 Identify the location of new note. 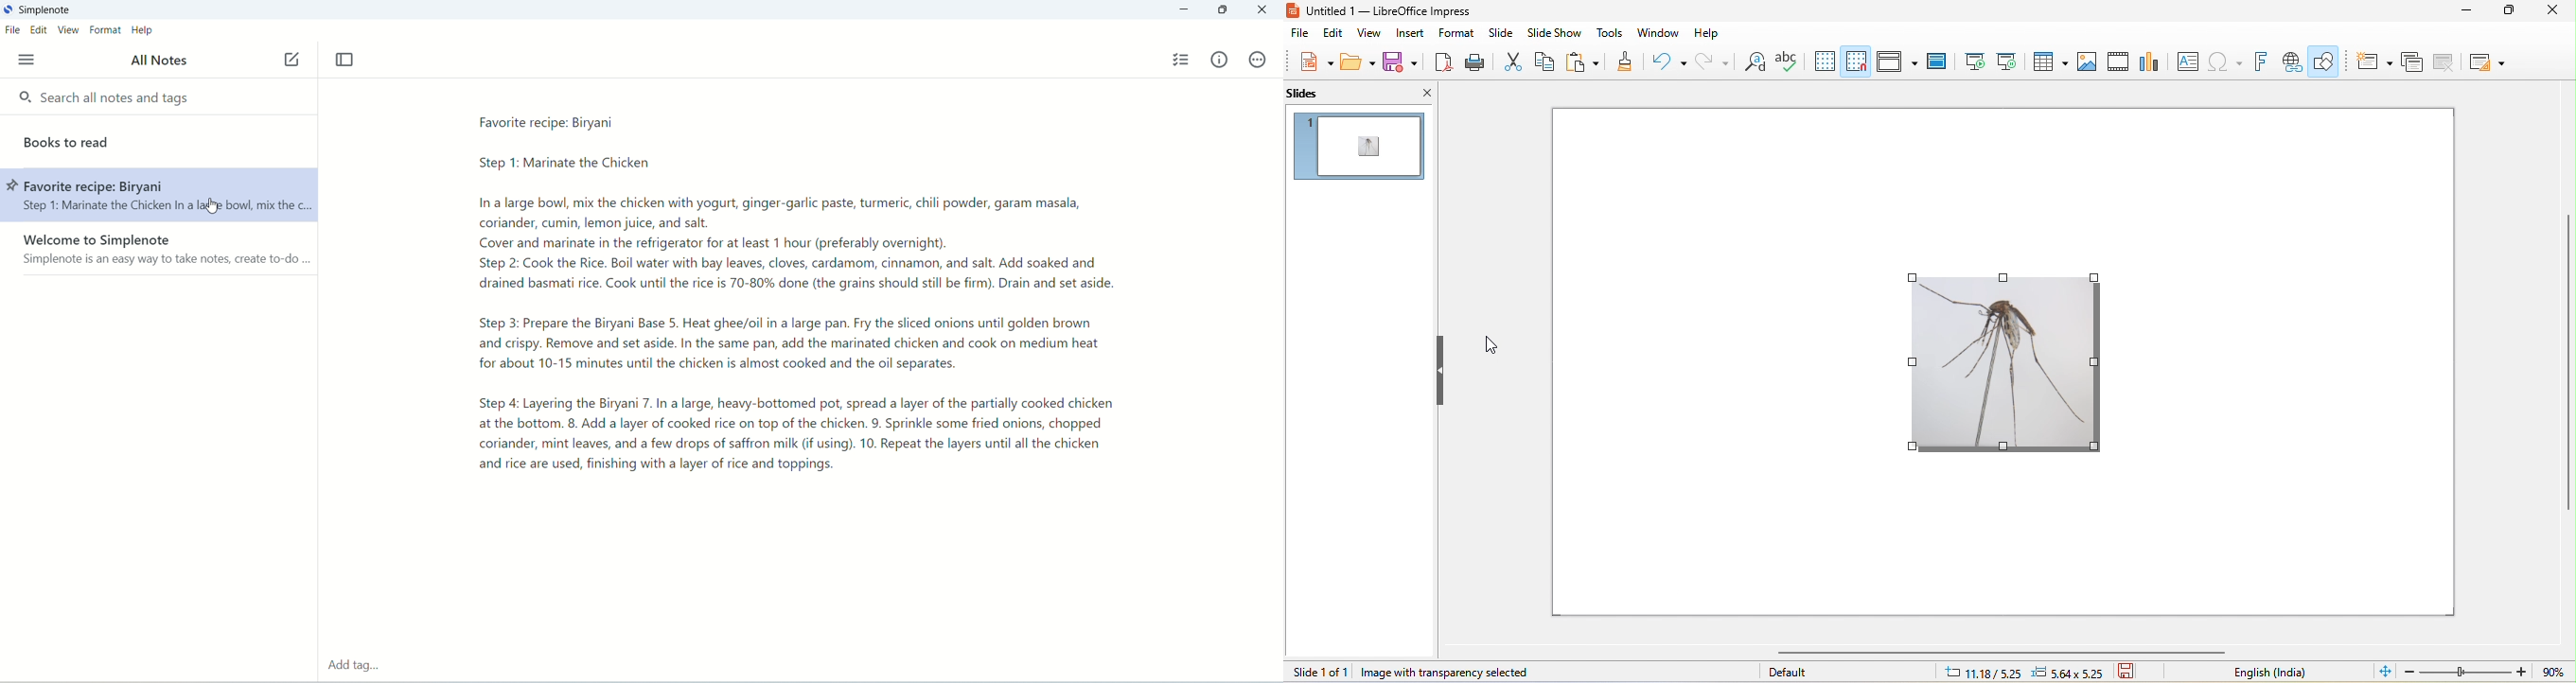
(291, 59).